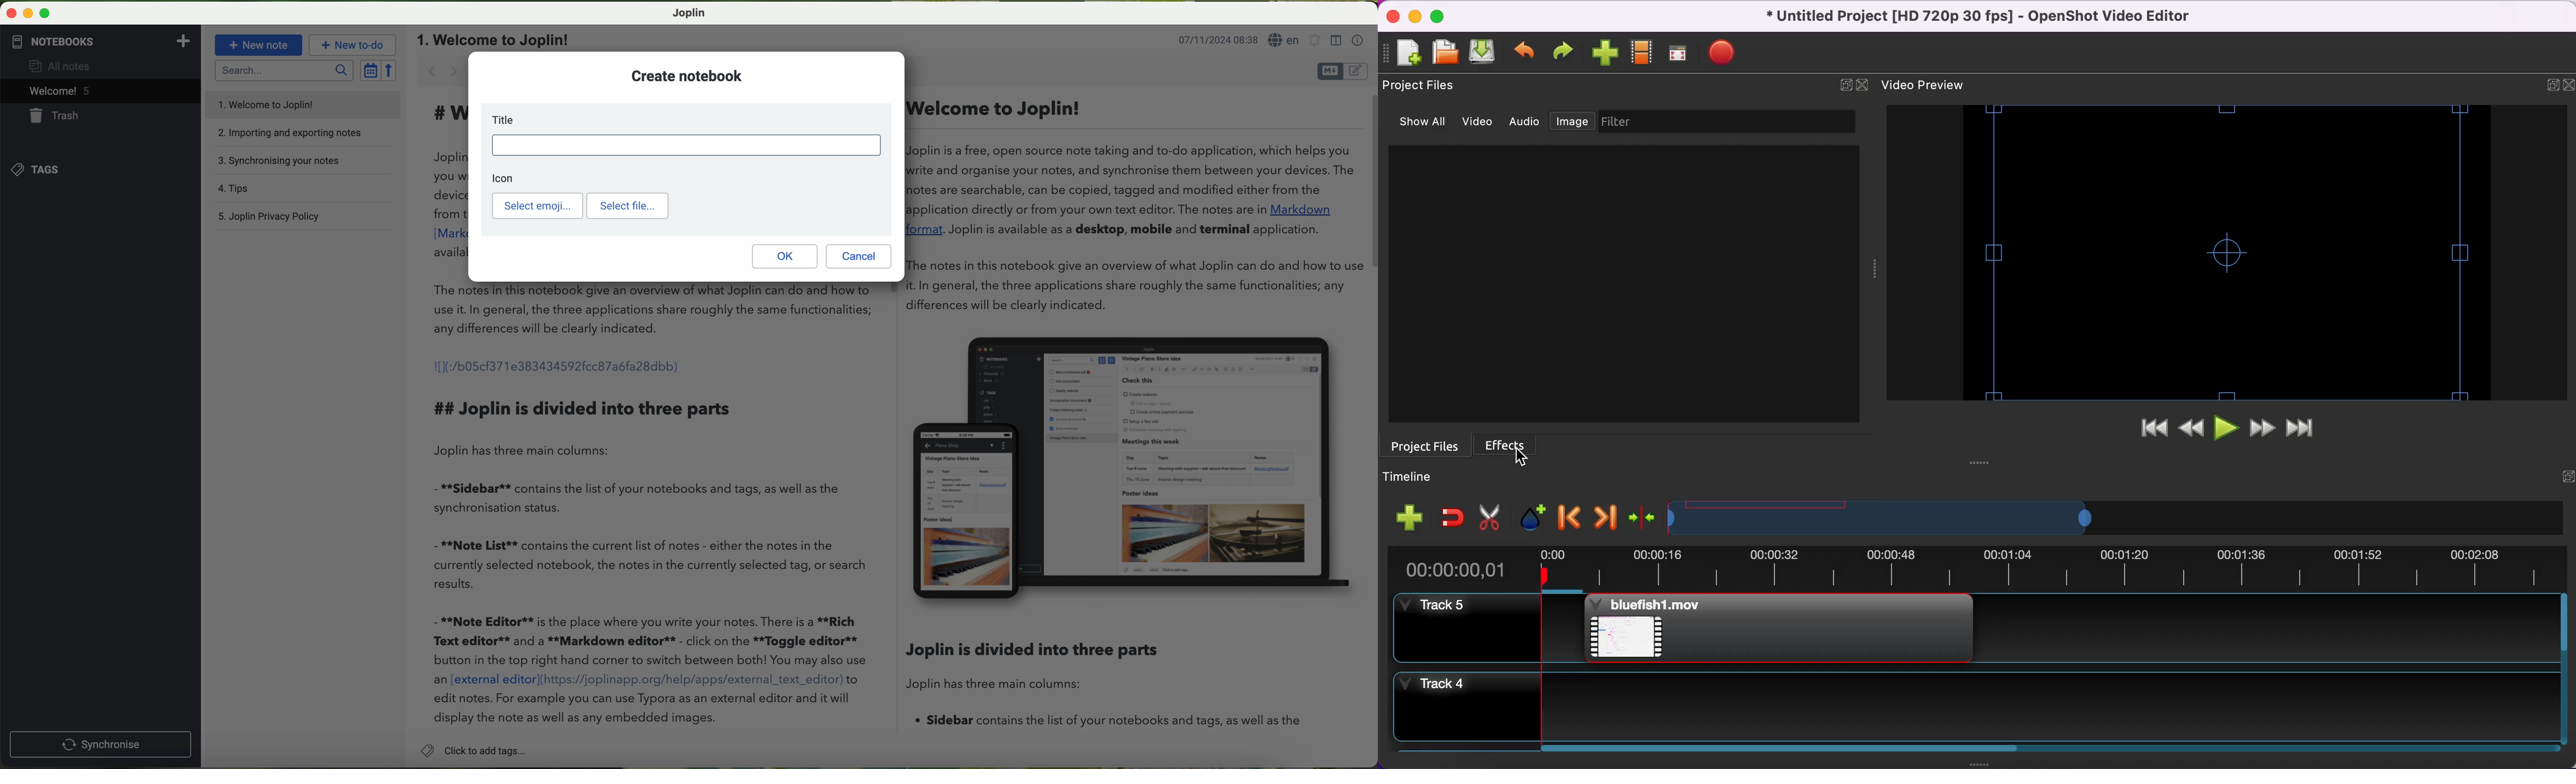 Image resolution: width=2576 pixels, height=784 pixels. I want to click on pointer on the notebooks button, so click(71, 42).